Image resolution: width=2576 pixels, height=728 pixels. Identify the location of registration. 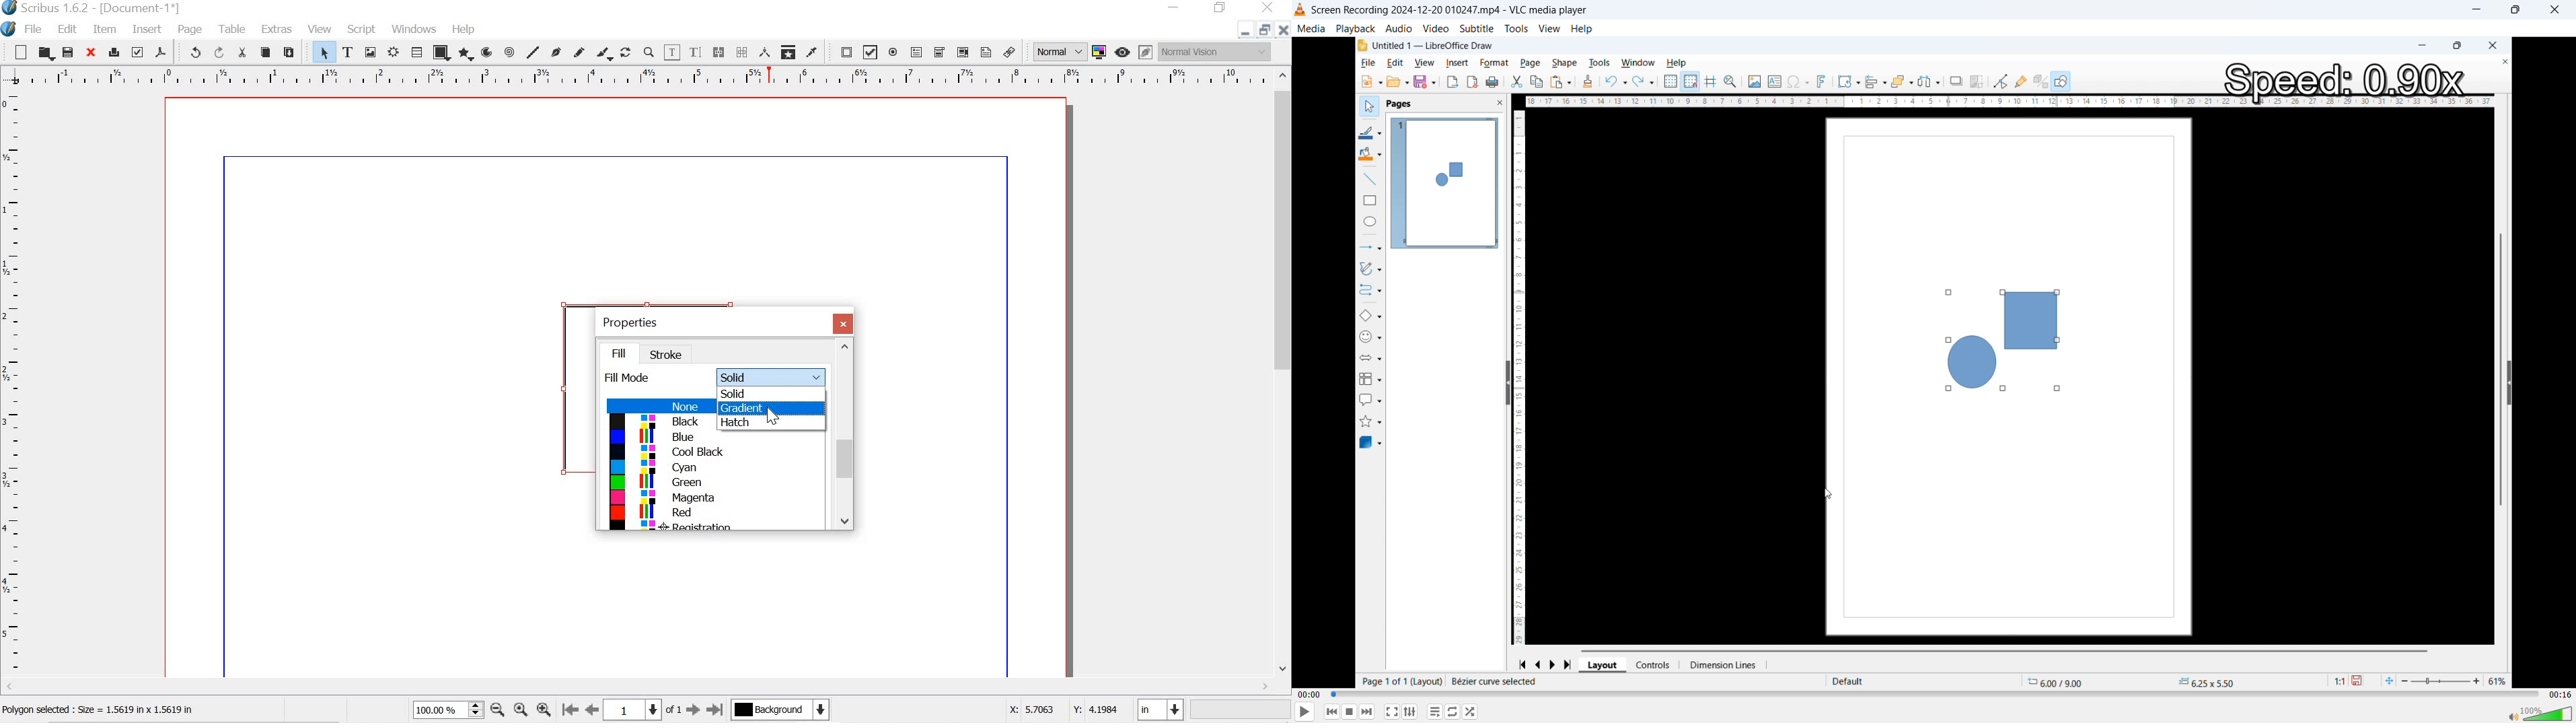
(709, 526).